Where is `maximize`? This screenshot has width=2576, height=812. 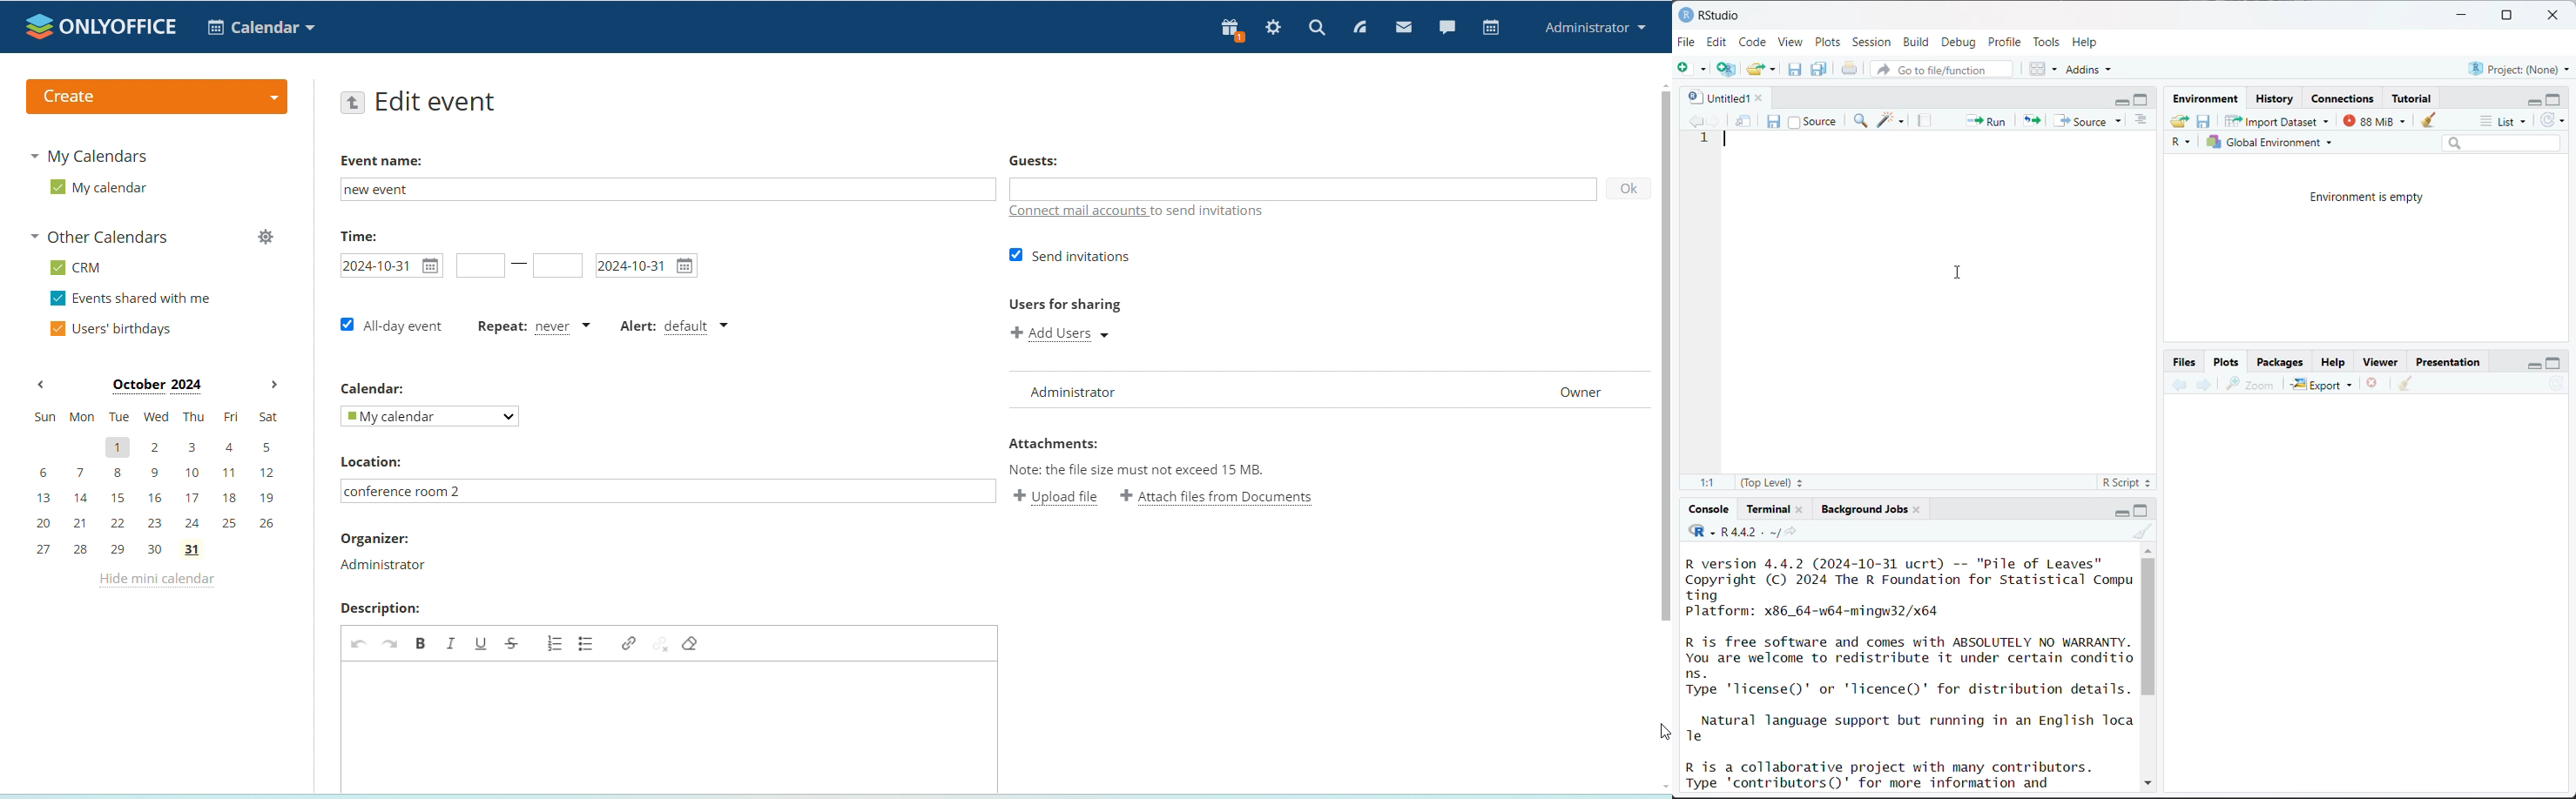
maximize is located at coordinates (2143, 99).